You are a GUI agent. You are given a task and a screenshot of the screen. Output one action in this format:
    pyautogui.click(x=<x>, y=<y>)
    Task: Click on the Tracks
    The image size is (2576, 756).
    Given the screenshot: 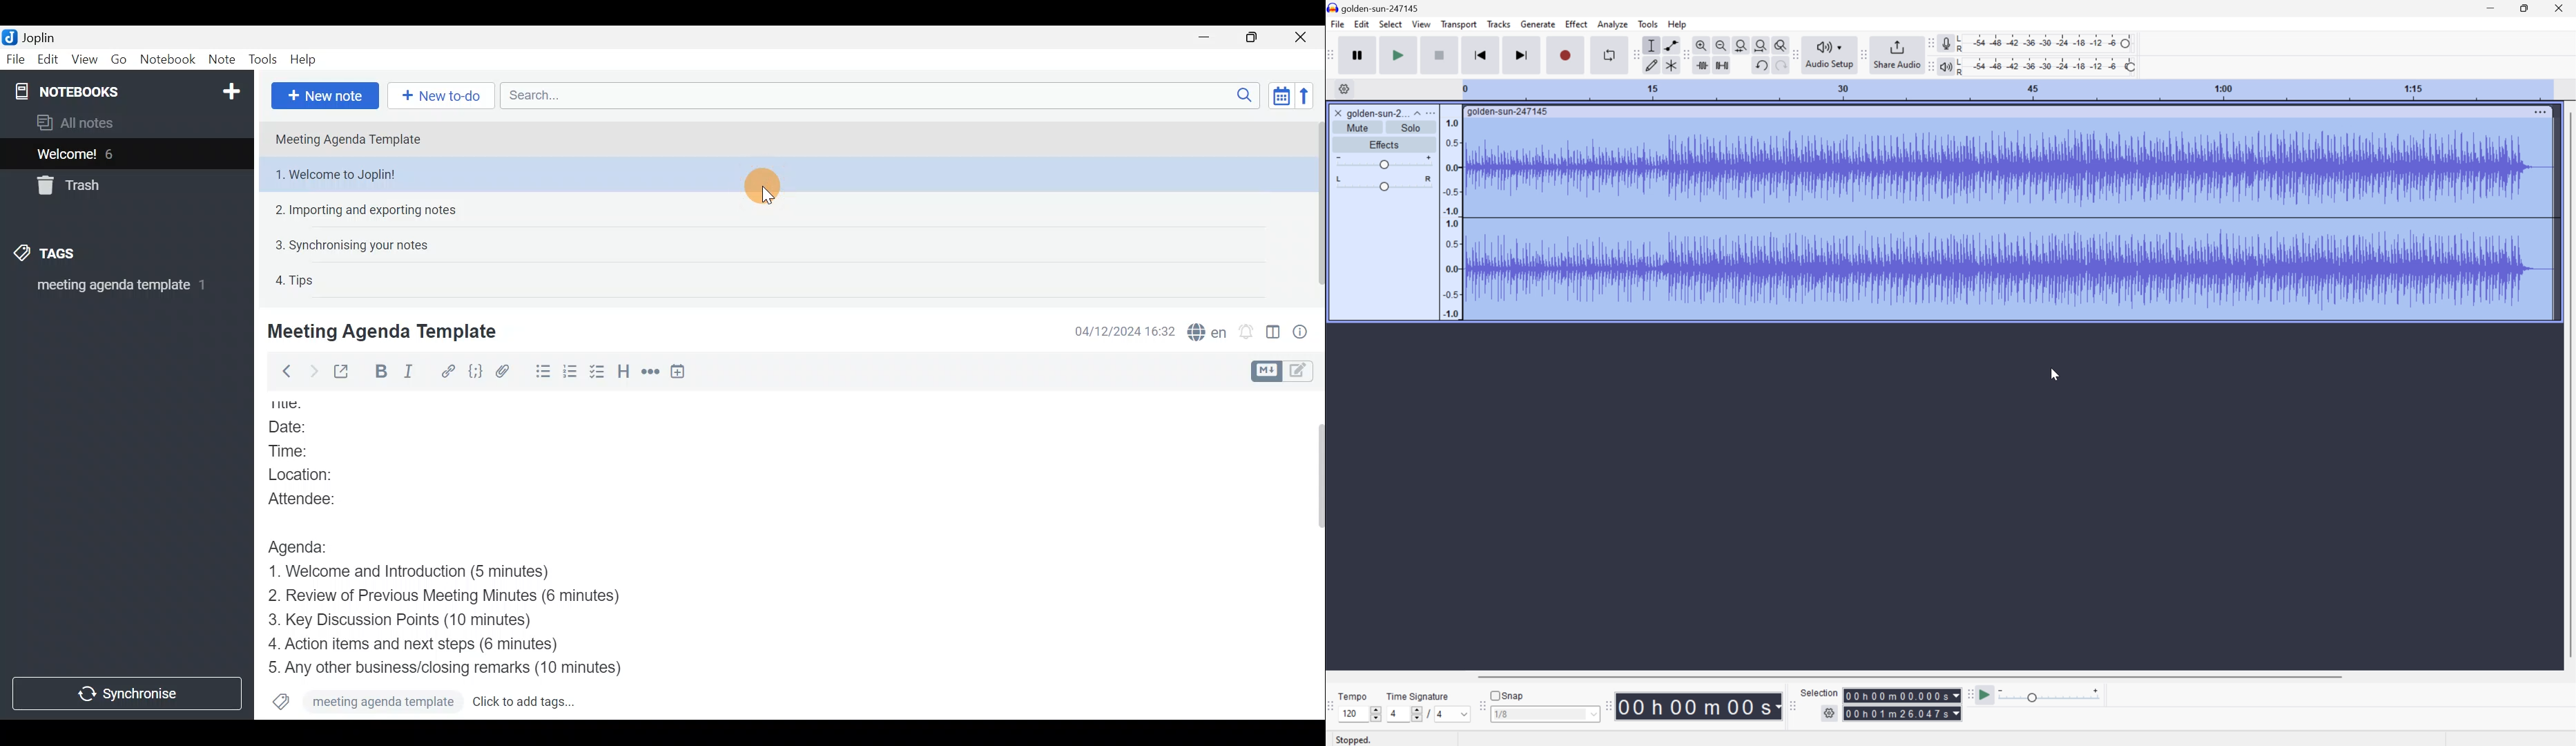 What is the action you would take?
    pyautogui.click(x=1499, y=23)
    